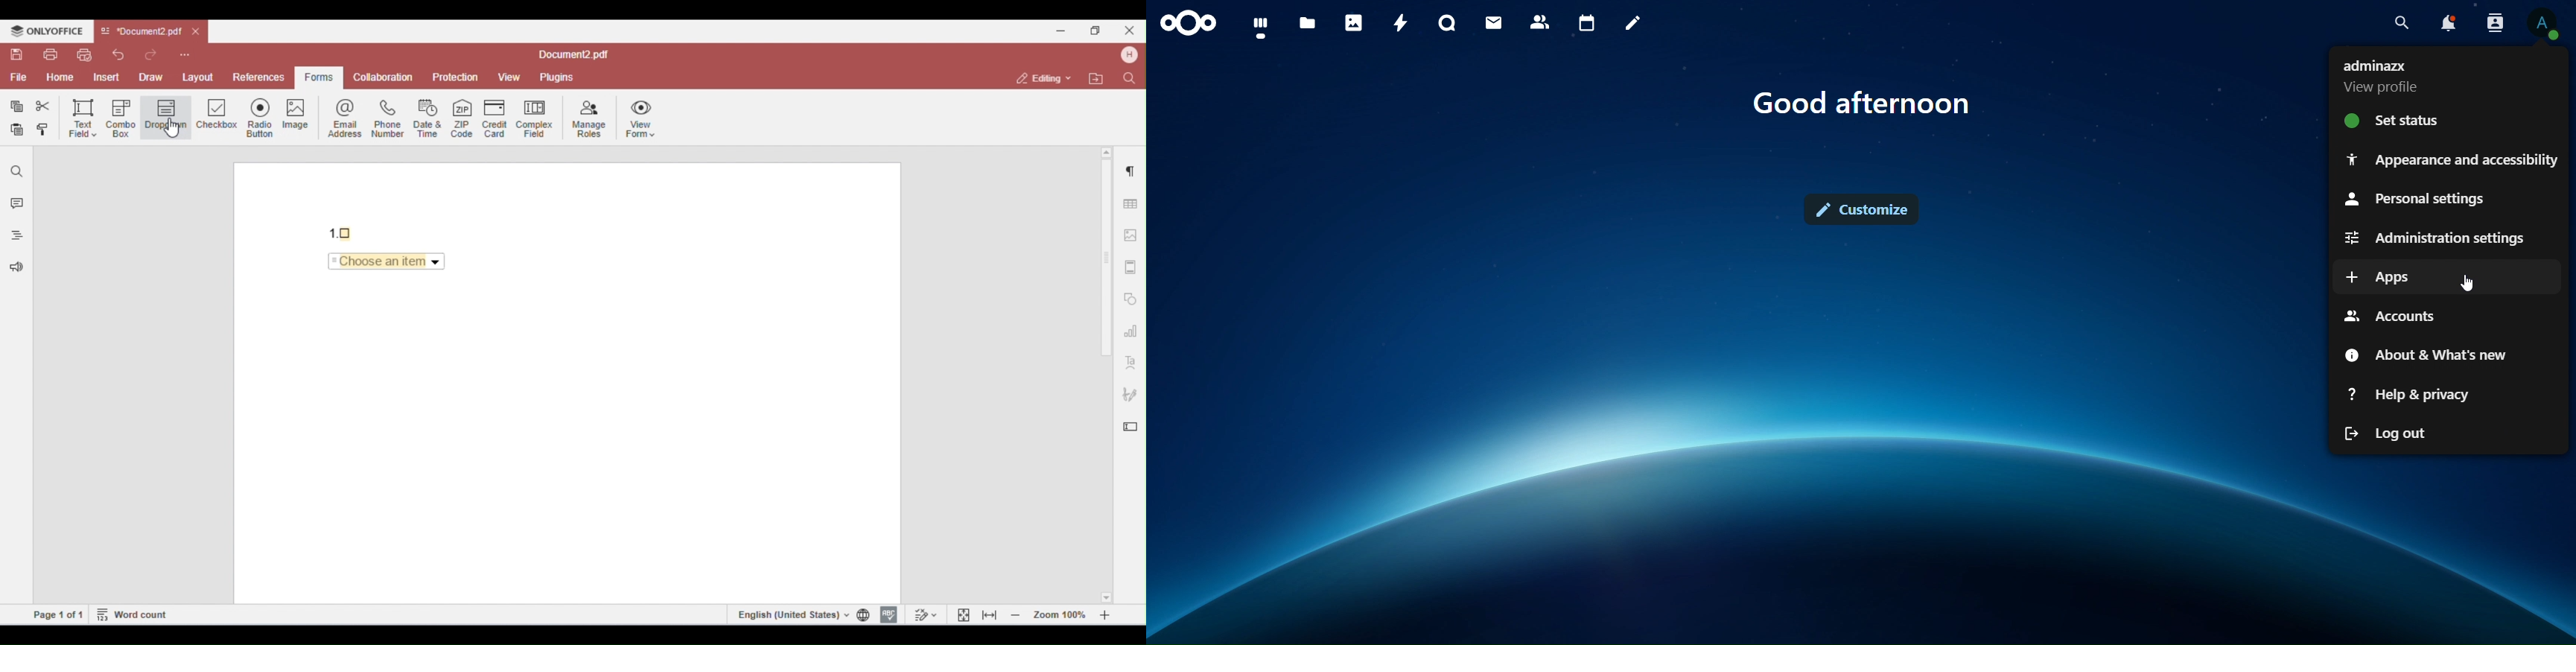 Image resolution: width=2576 pixels, height=672 pixels. I want to click on appearance, so click(2449, 159).